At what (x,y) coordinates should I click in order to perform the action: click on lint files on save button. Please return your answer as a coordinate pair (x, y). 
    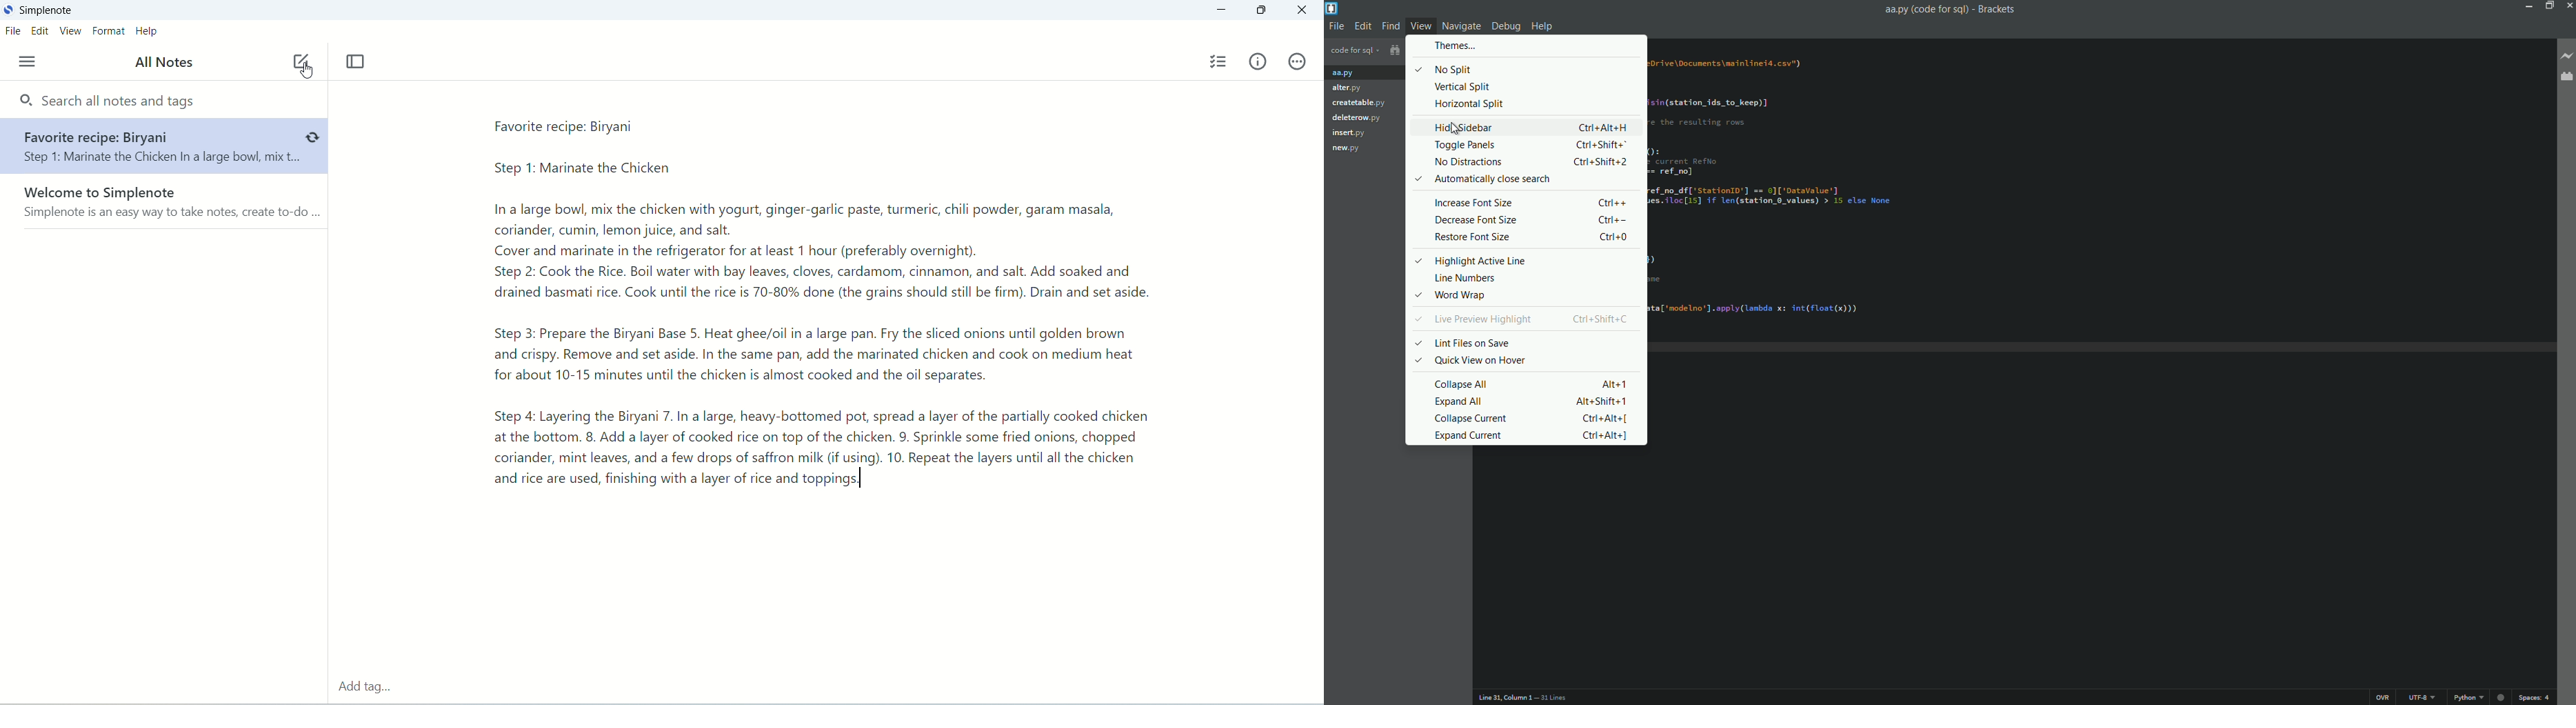
    Looking at the image, I should click on (1476, 343).